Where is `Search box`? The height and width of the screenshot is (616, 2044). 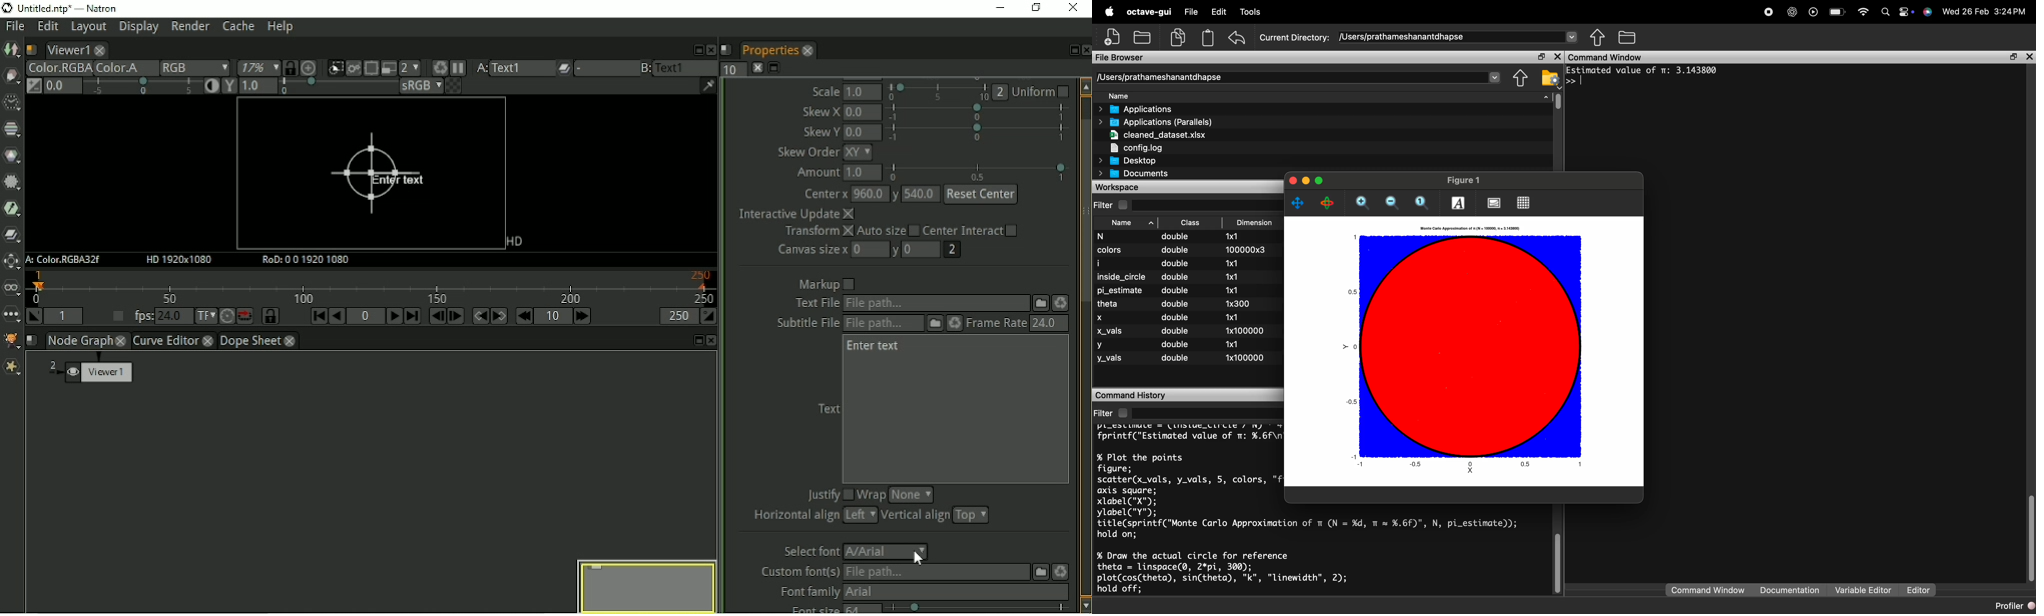 Search box is located at coordinates (1206, 412).